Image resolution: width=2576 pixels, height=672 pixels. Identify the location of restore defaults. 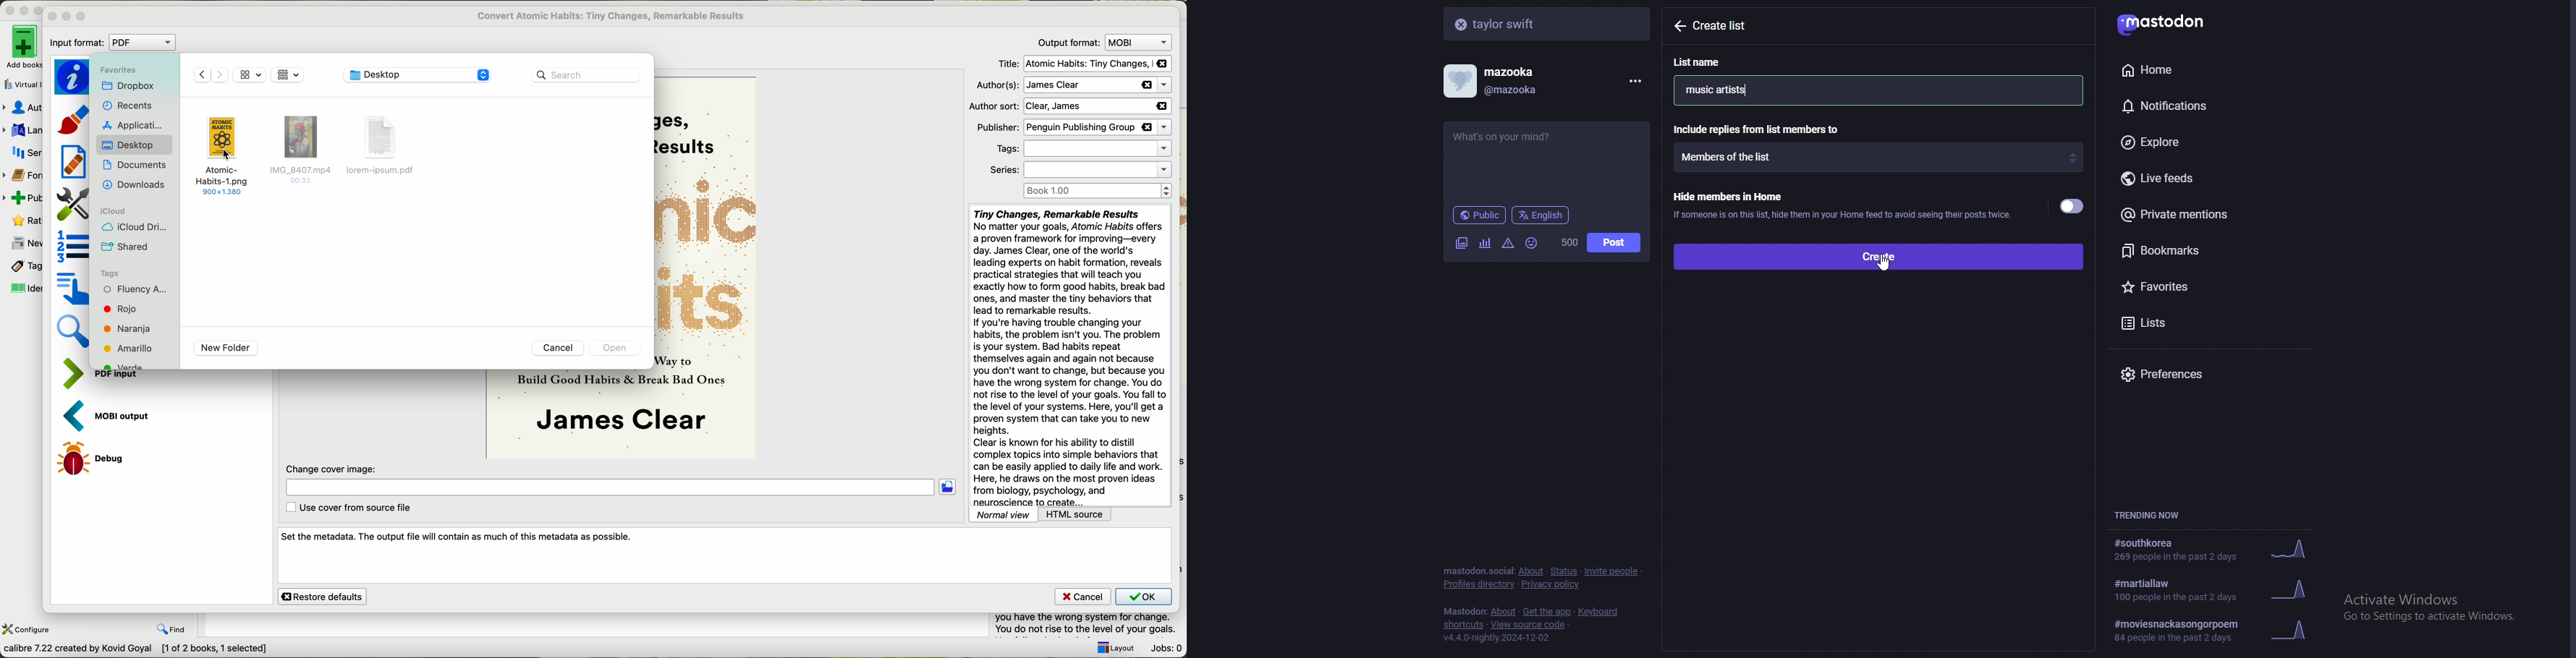
(323, 597).